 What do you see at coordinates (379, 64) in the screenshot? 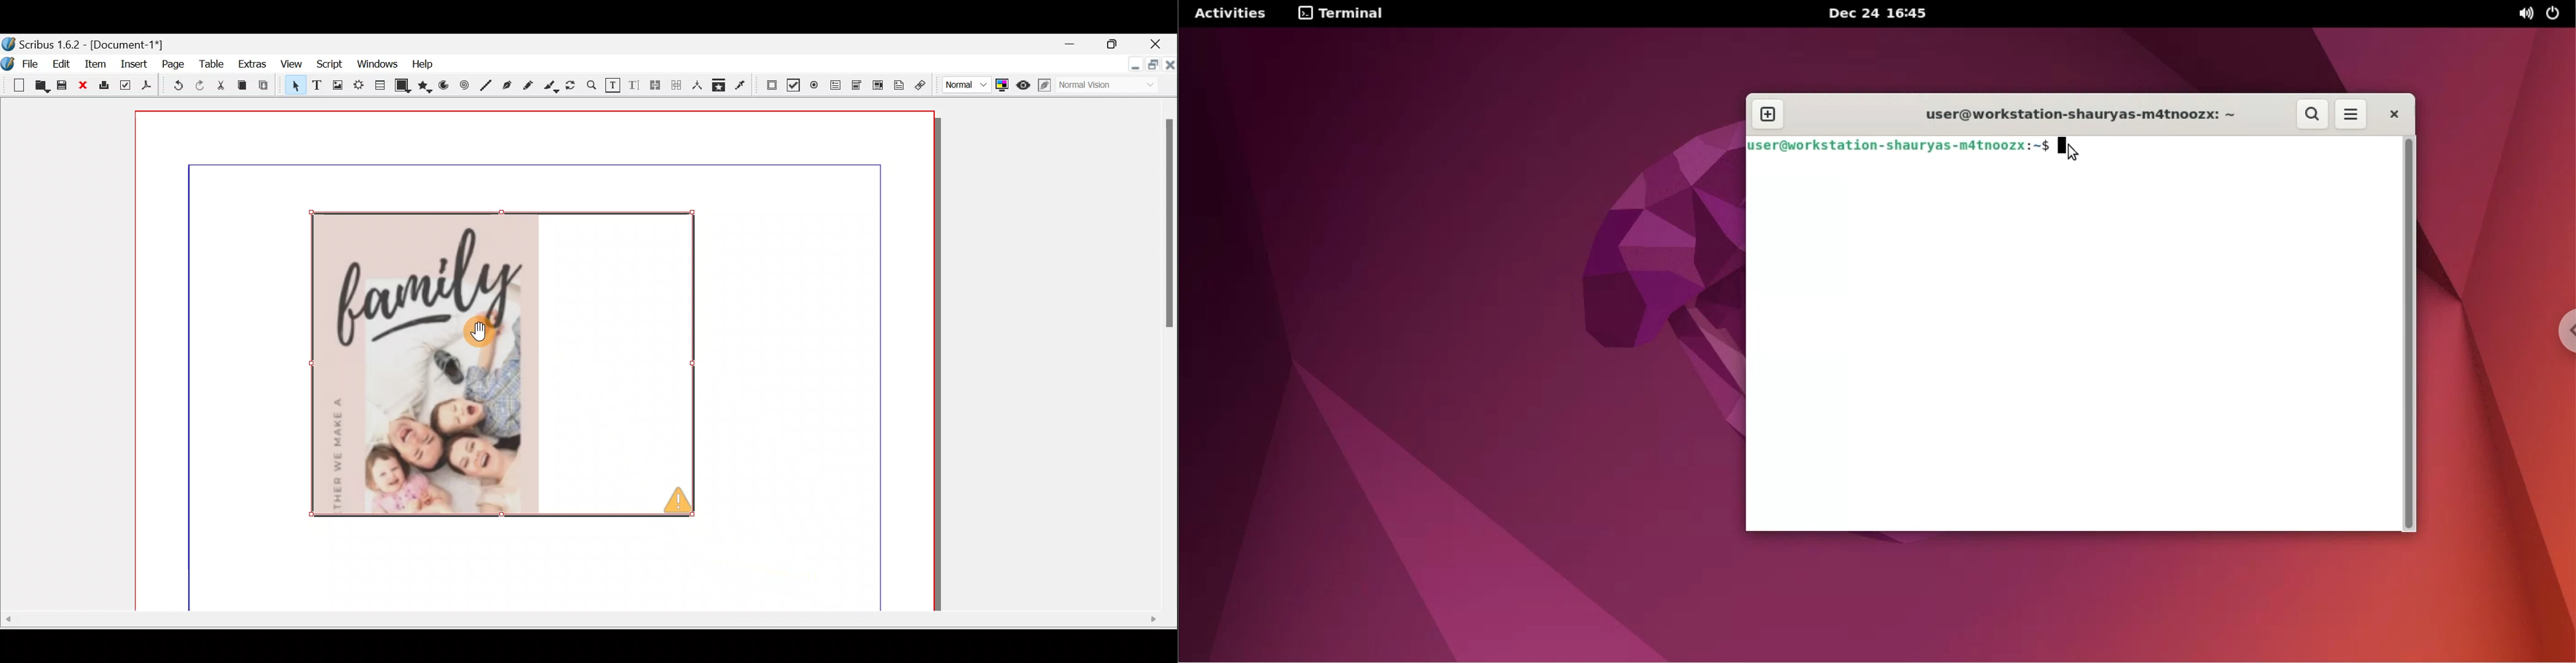
I see `Windows` at bounding box center [379, 64].